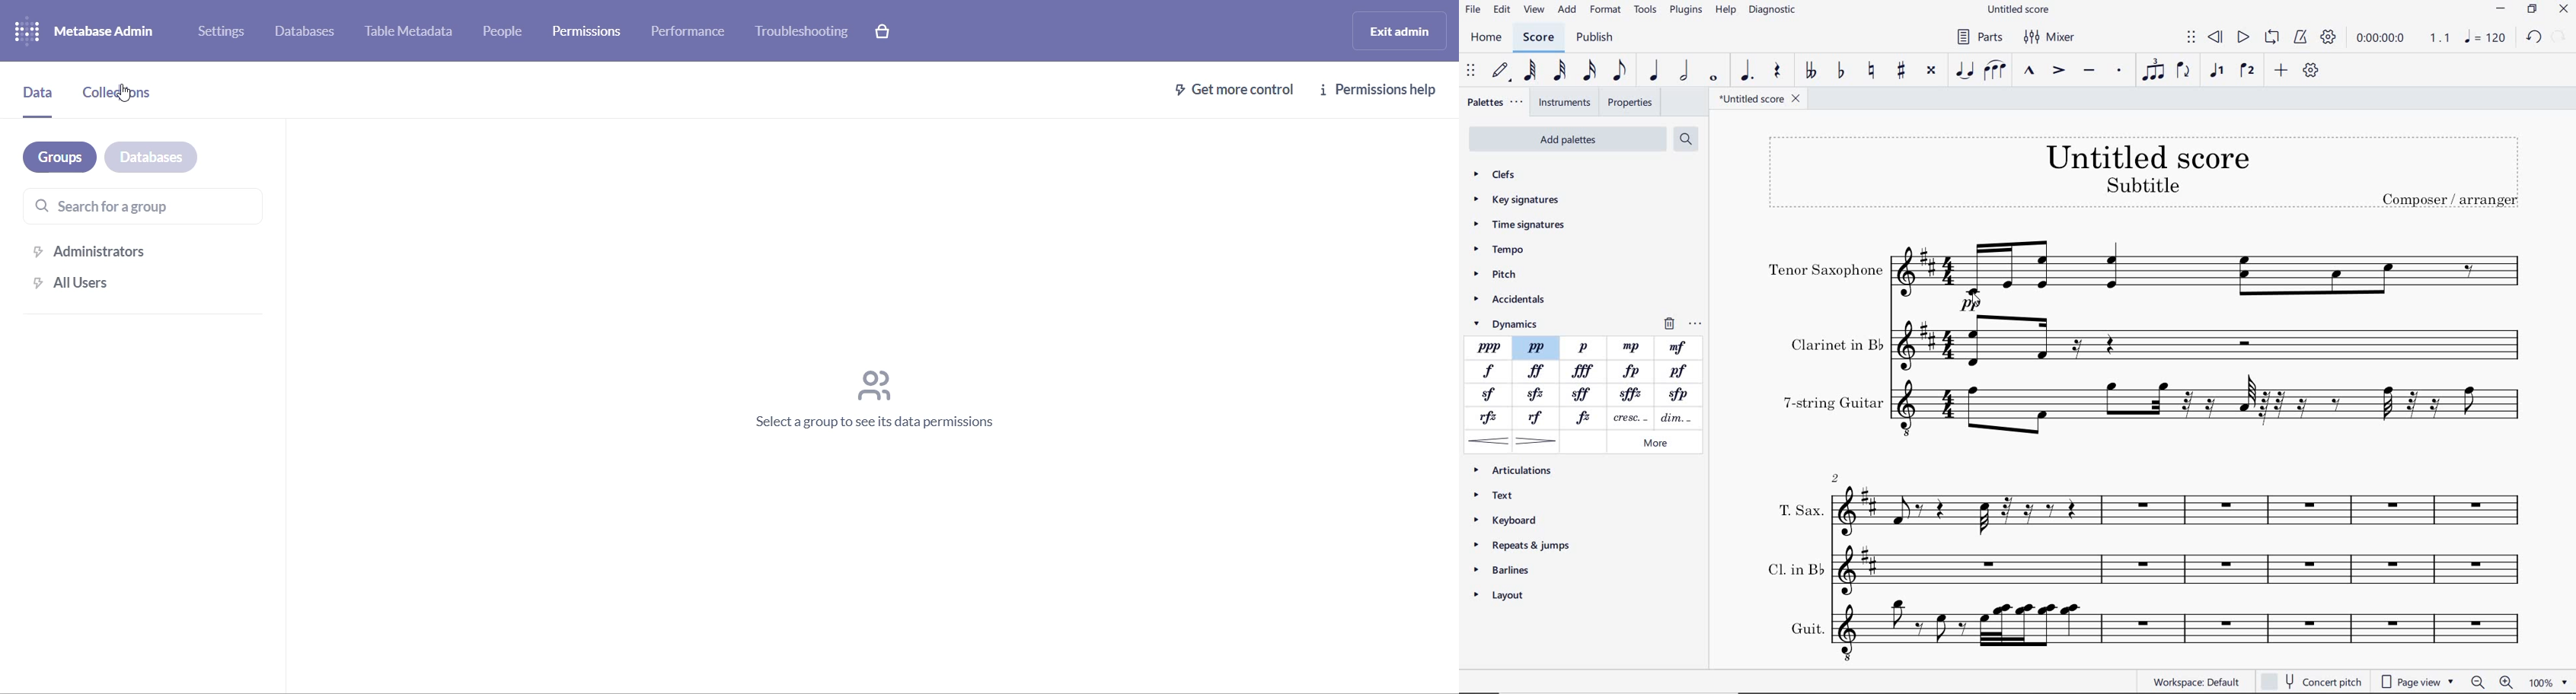  Describe the element at coordinates (1761, 99) in the screenshot. I see `file name` at that location.